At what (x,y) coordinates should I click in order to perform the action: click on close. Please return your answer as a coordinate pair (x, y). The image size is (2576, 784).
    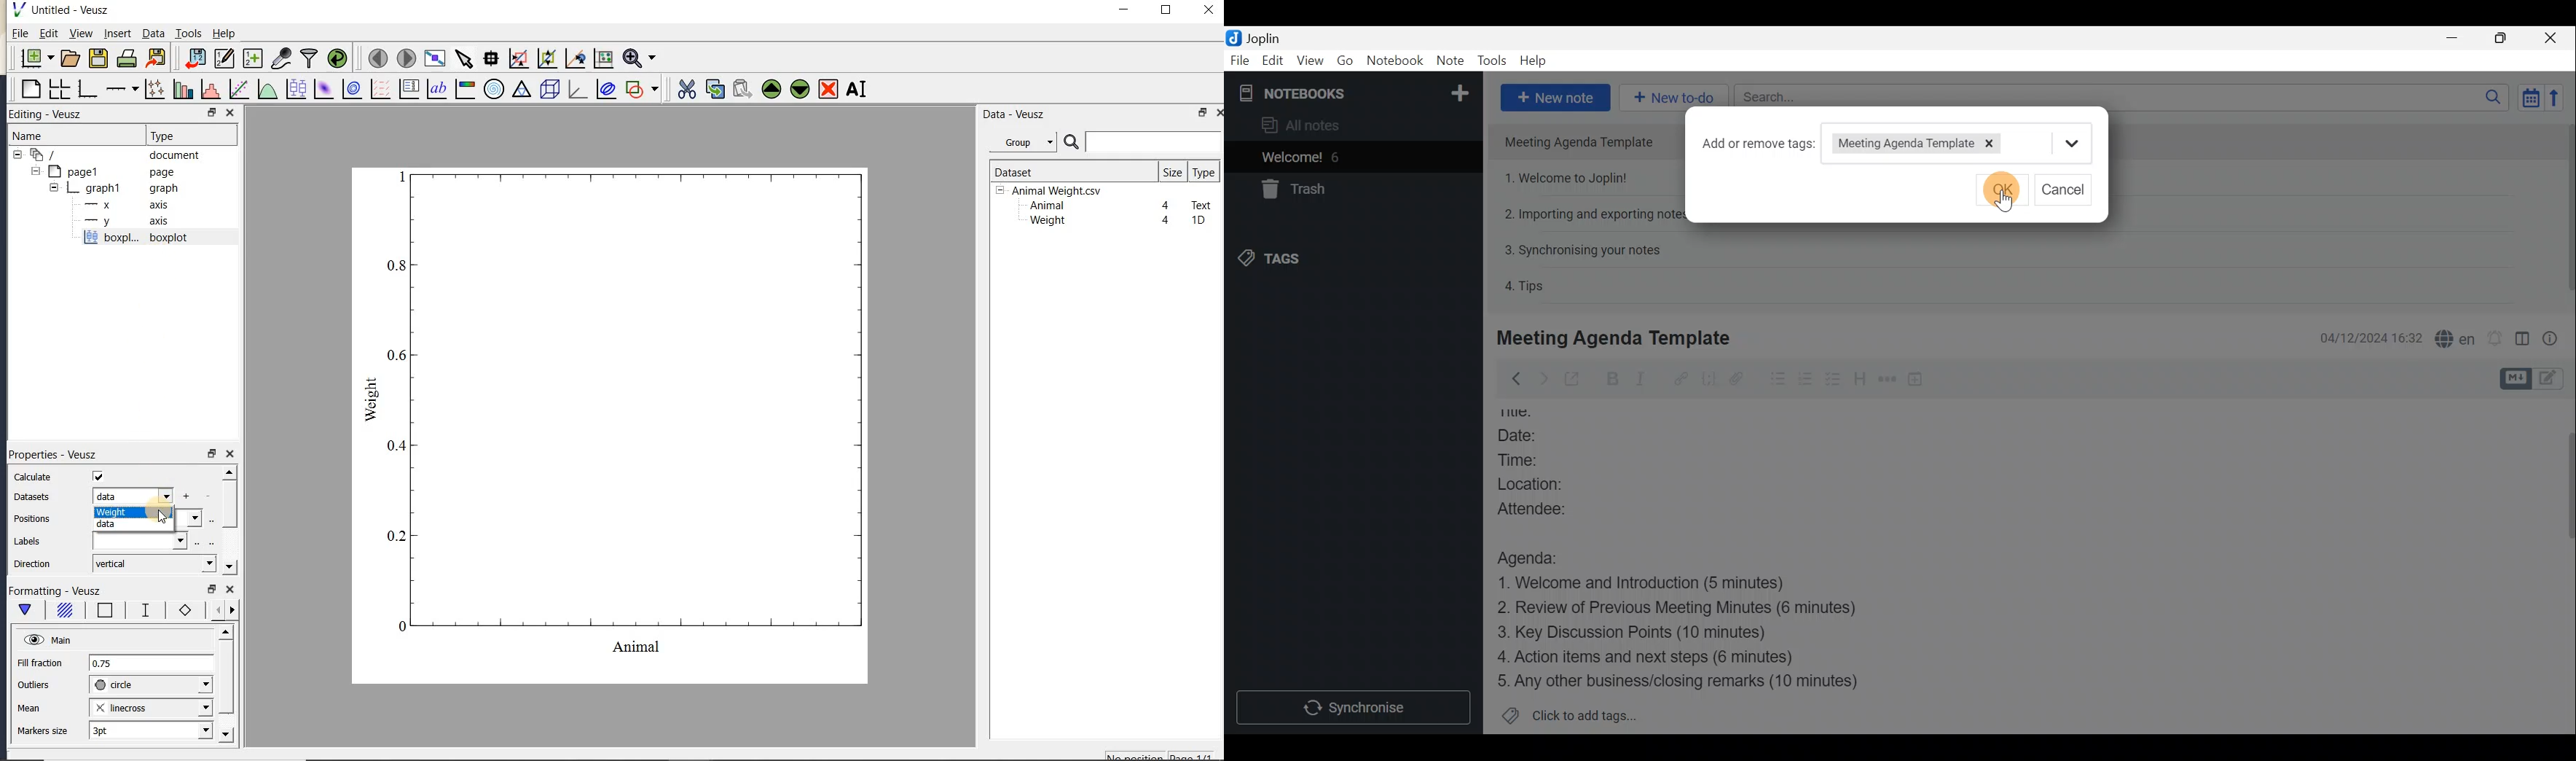
    Looking at the image, I should click on (230, 590).